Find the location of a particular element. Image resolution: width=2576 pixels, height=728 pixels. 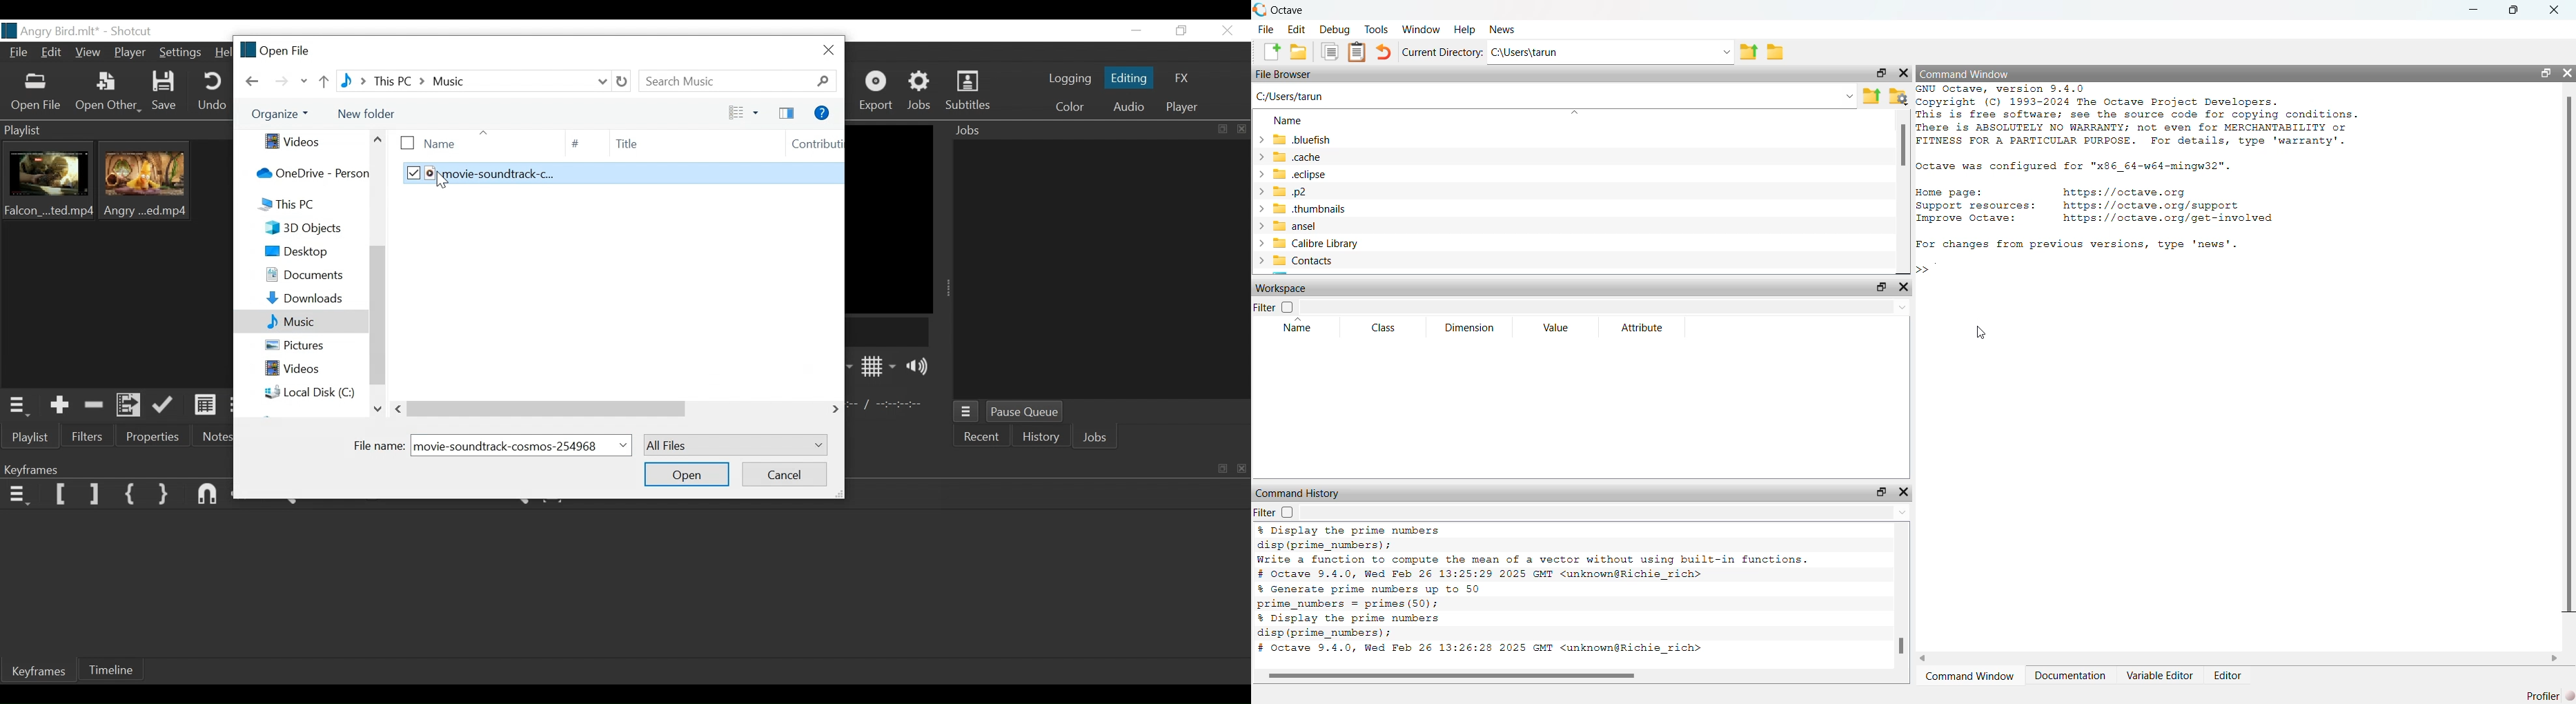

Help is located at coordinates (222, 53).